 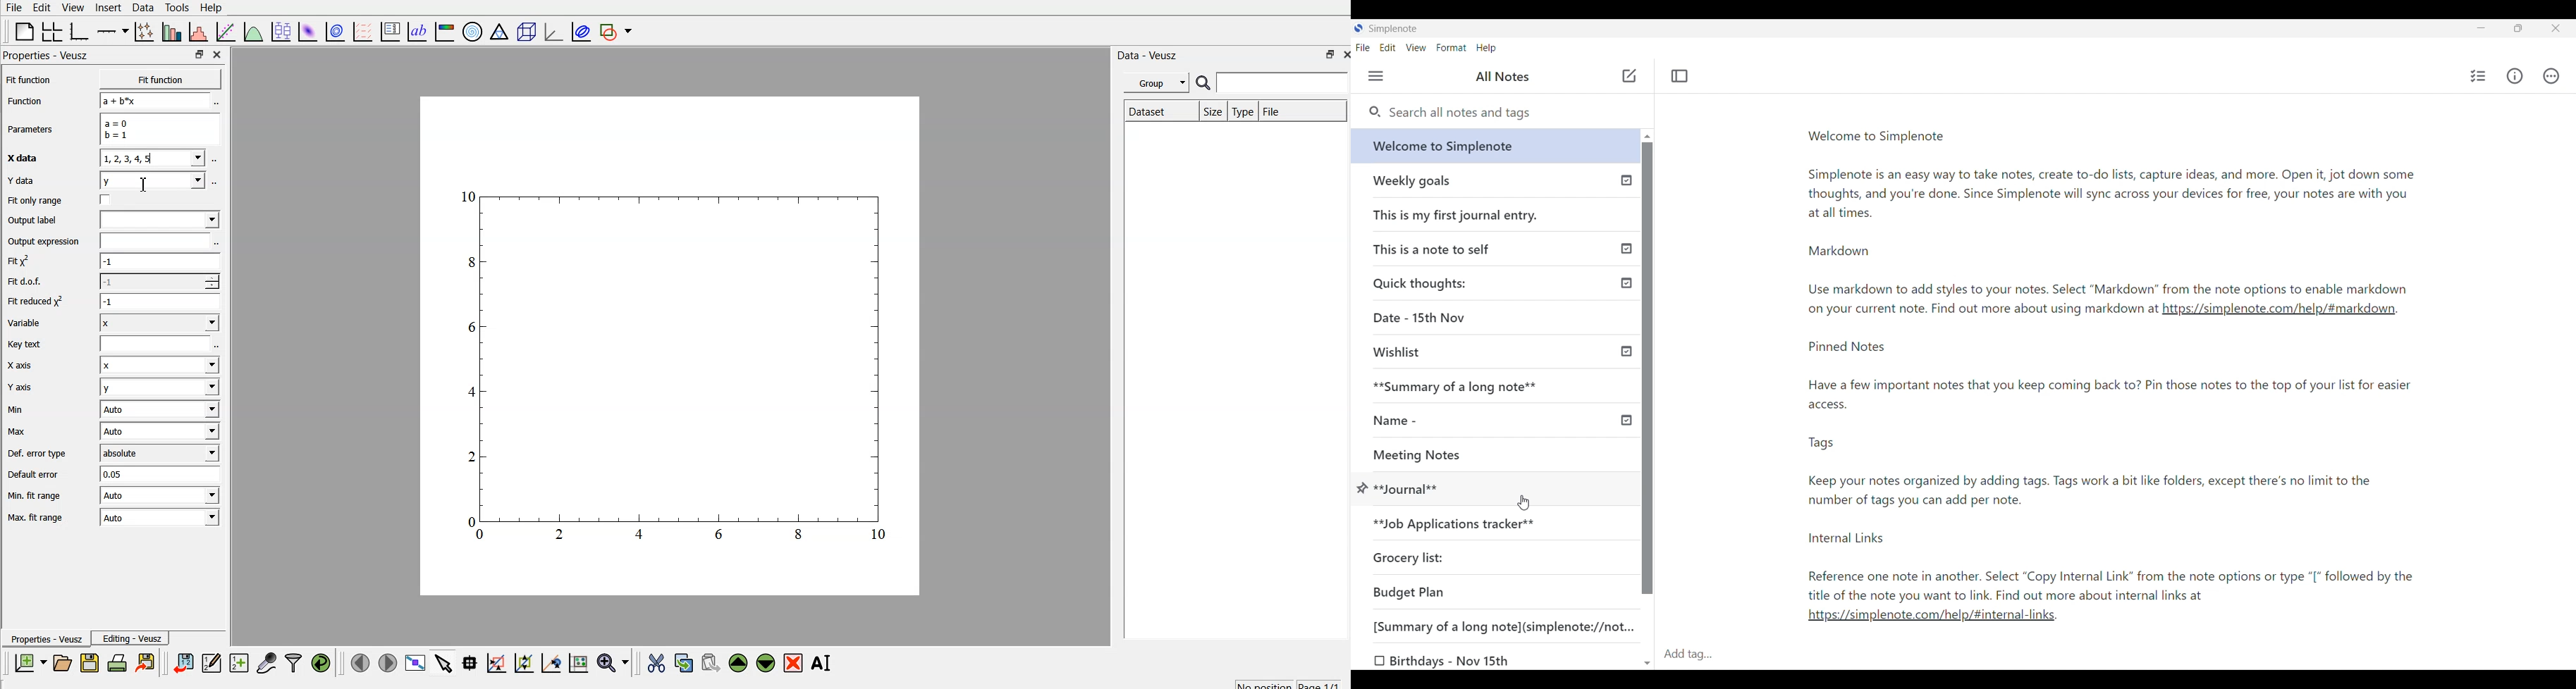 I want to click on view, so click(x=71, y=7).